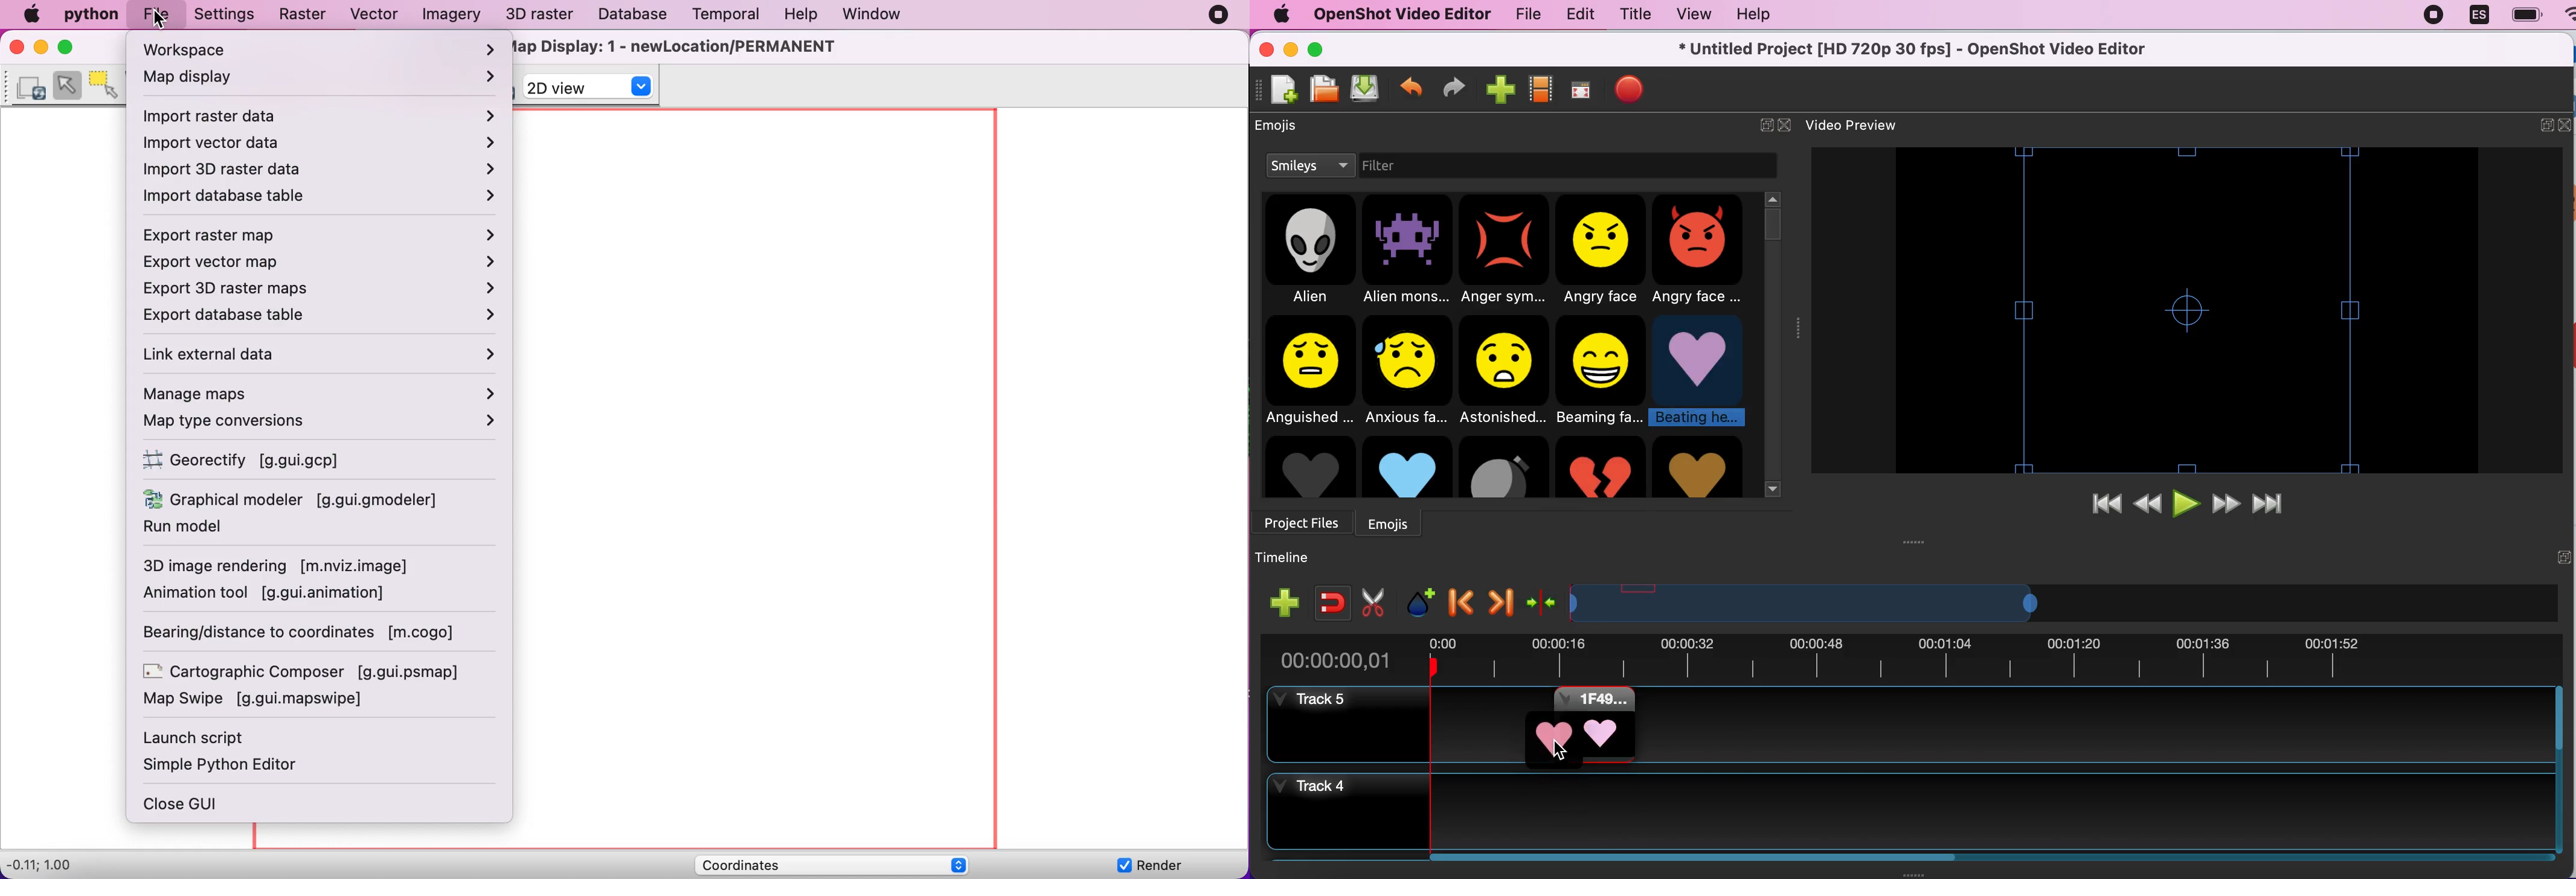 Image resolution: width=2576 pixels, height=896 pixels. Describe the element at coordinates (1312, 252) in the screenshot. I see `alien` at that location.